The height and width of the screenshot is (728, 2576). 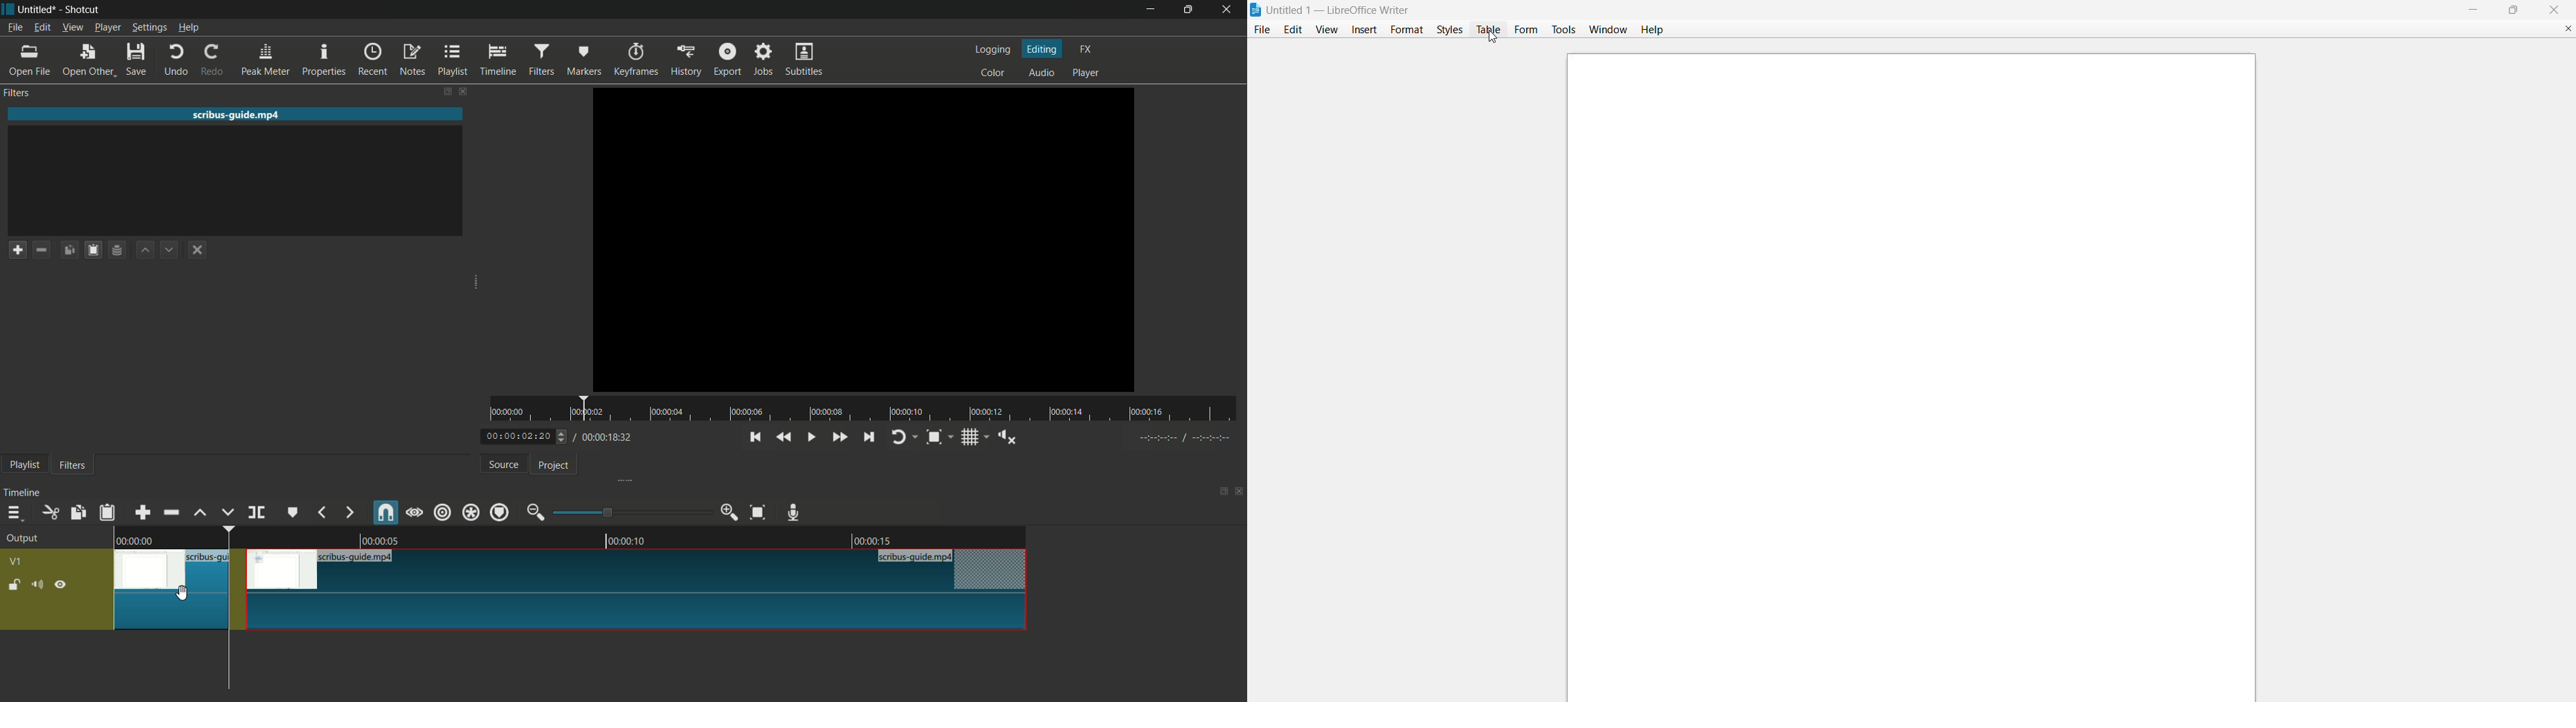 I want to click on subtitles, so click(x=804, y=58).